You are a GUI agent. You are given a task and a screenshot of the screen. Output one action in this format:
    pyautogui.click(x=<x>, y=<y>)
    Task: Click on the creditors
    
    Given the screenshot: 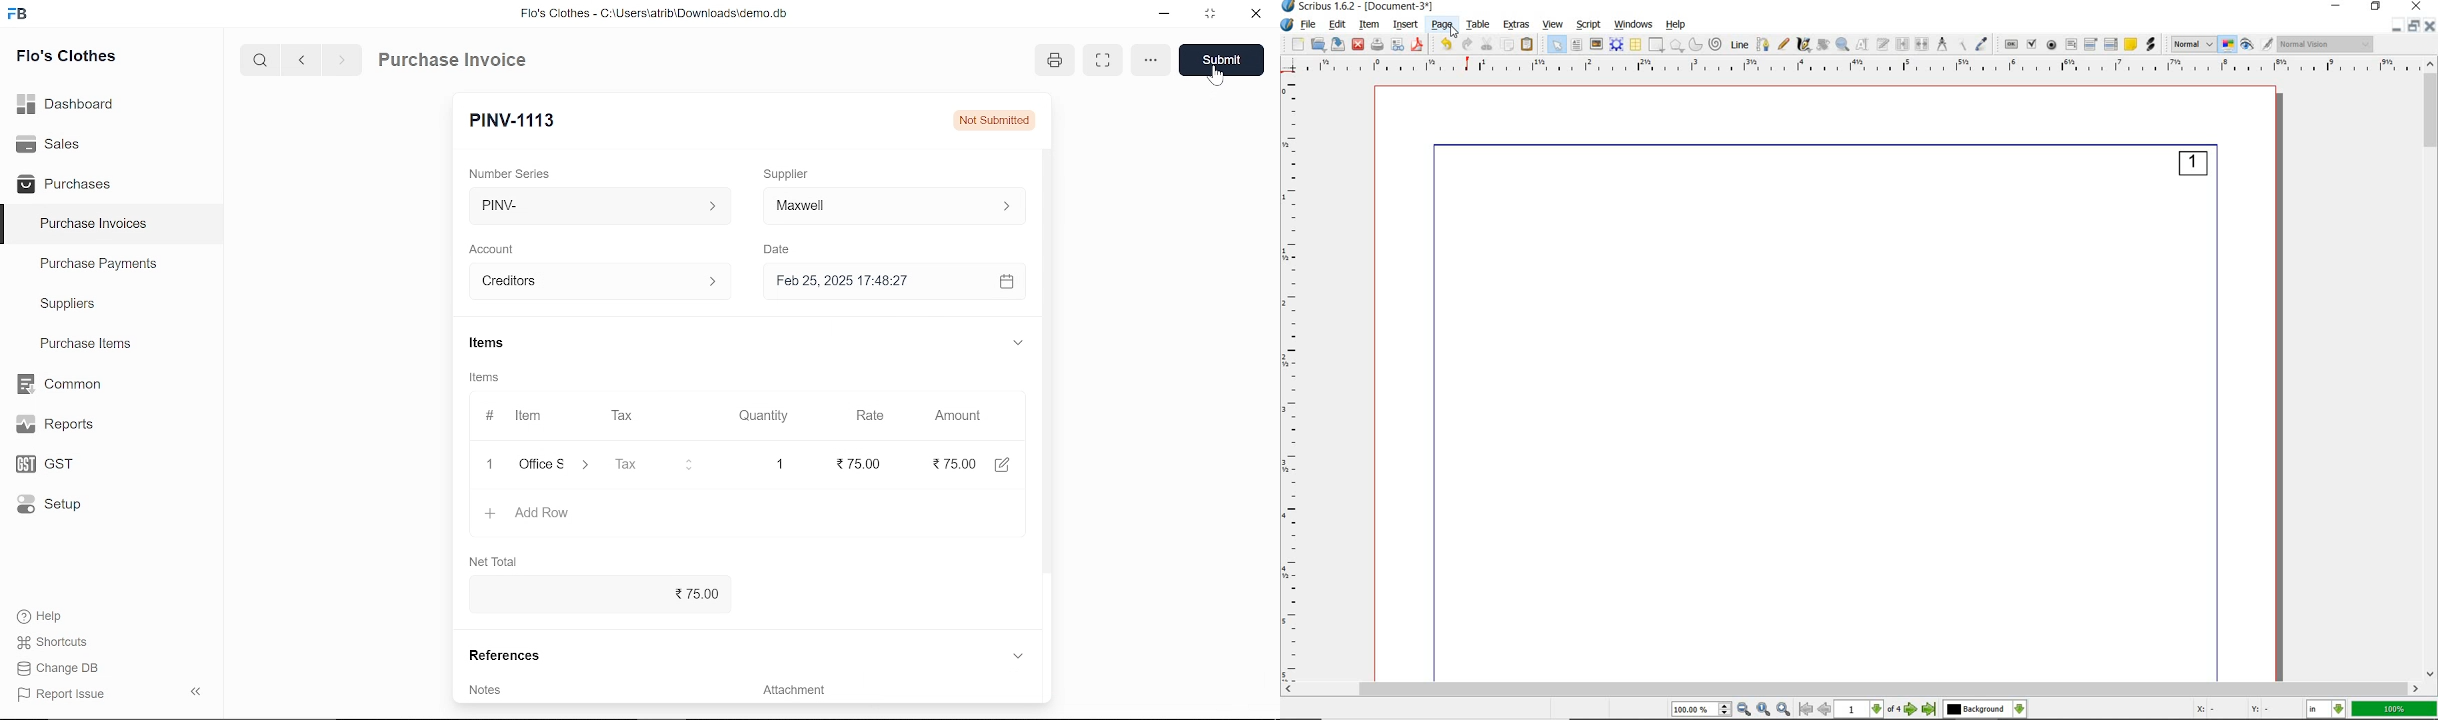 What is the action you would take?
    pyautogui.click(x=596, y=280)
    